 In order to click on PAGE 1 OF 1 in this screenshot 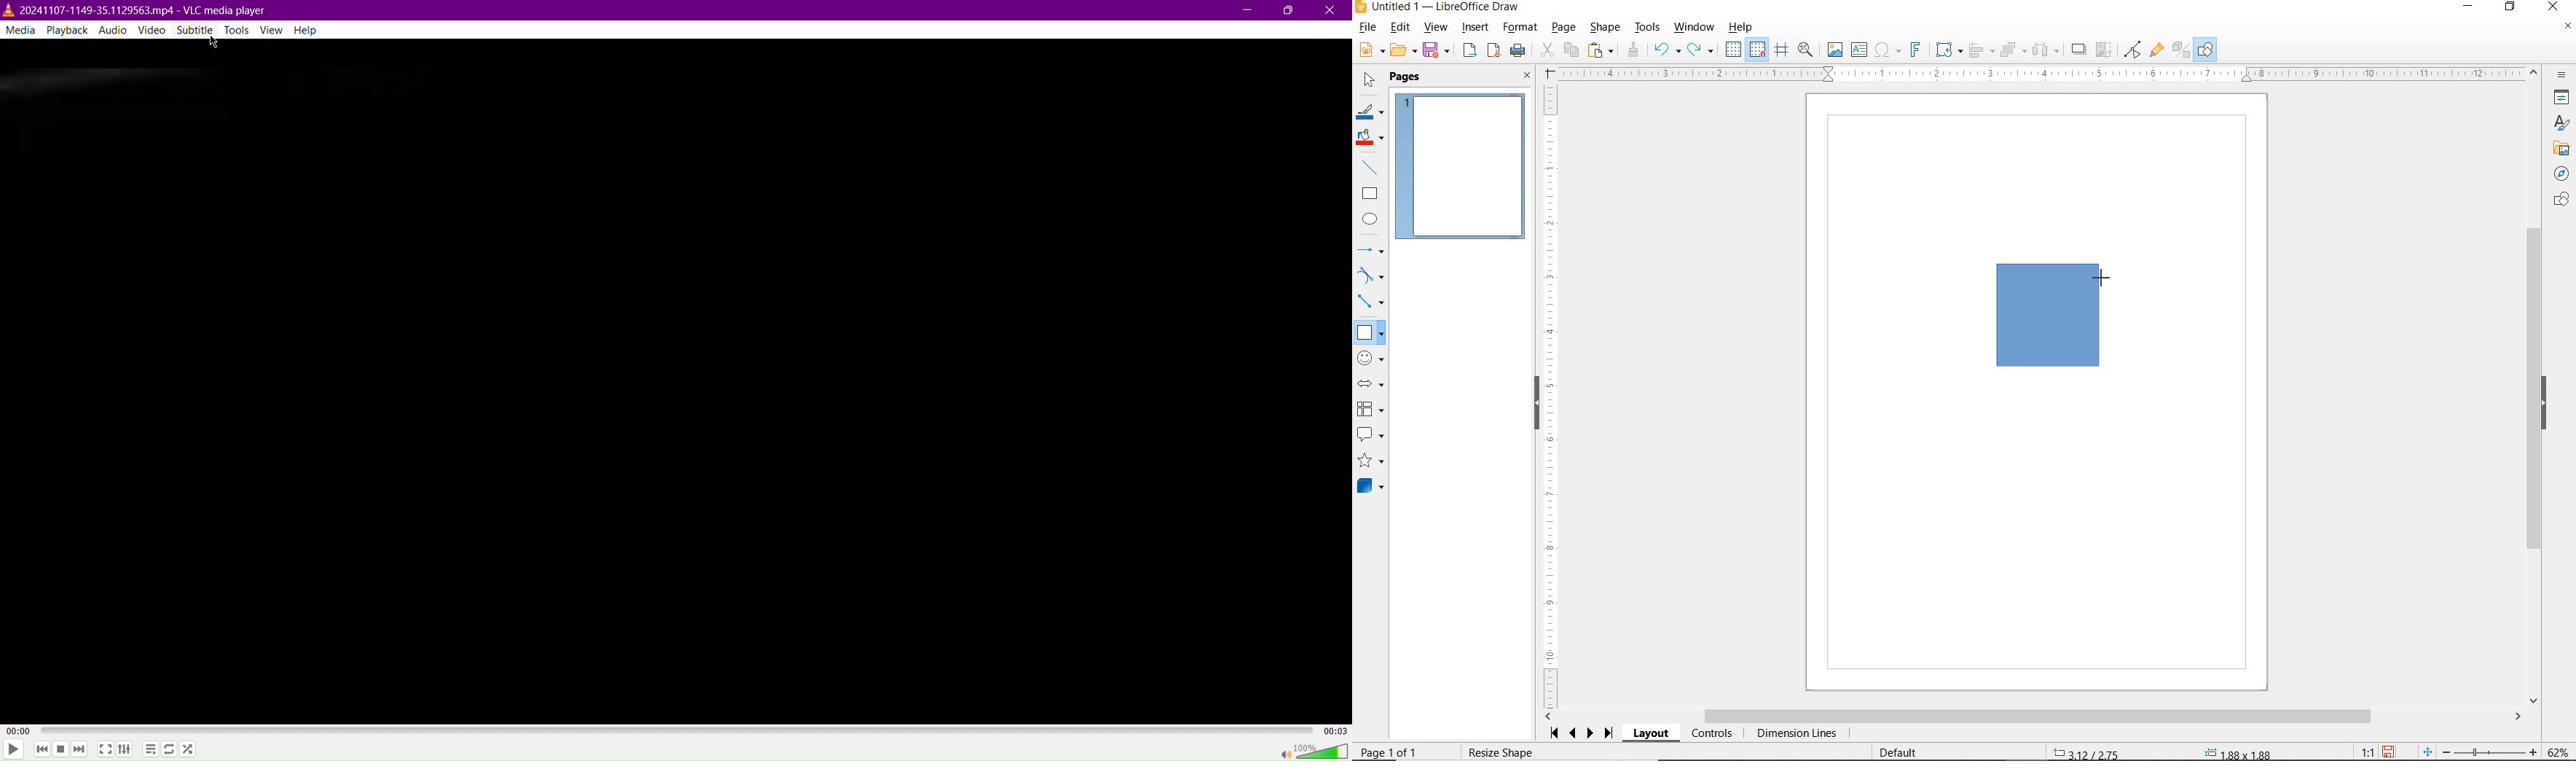, I will do `click(1389, 754)`.